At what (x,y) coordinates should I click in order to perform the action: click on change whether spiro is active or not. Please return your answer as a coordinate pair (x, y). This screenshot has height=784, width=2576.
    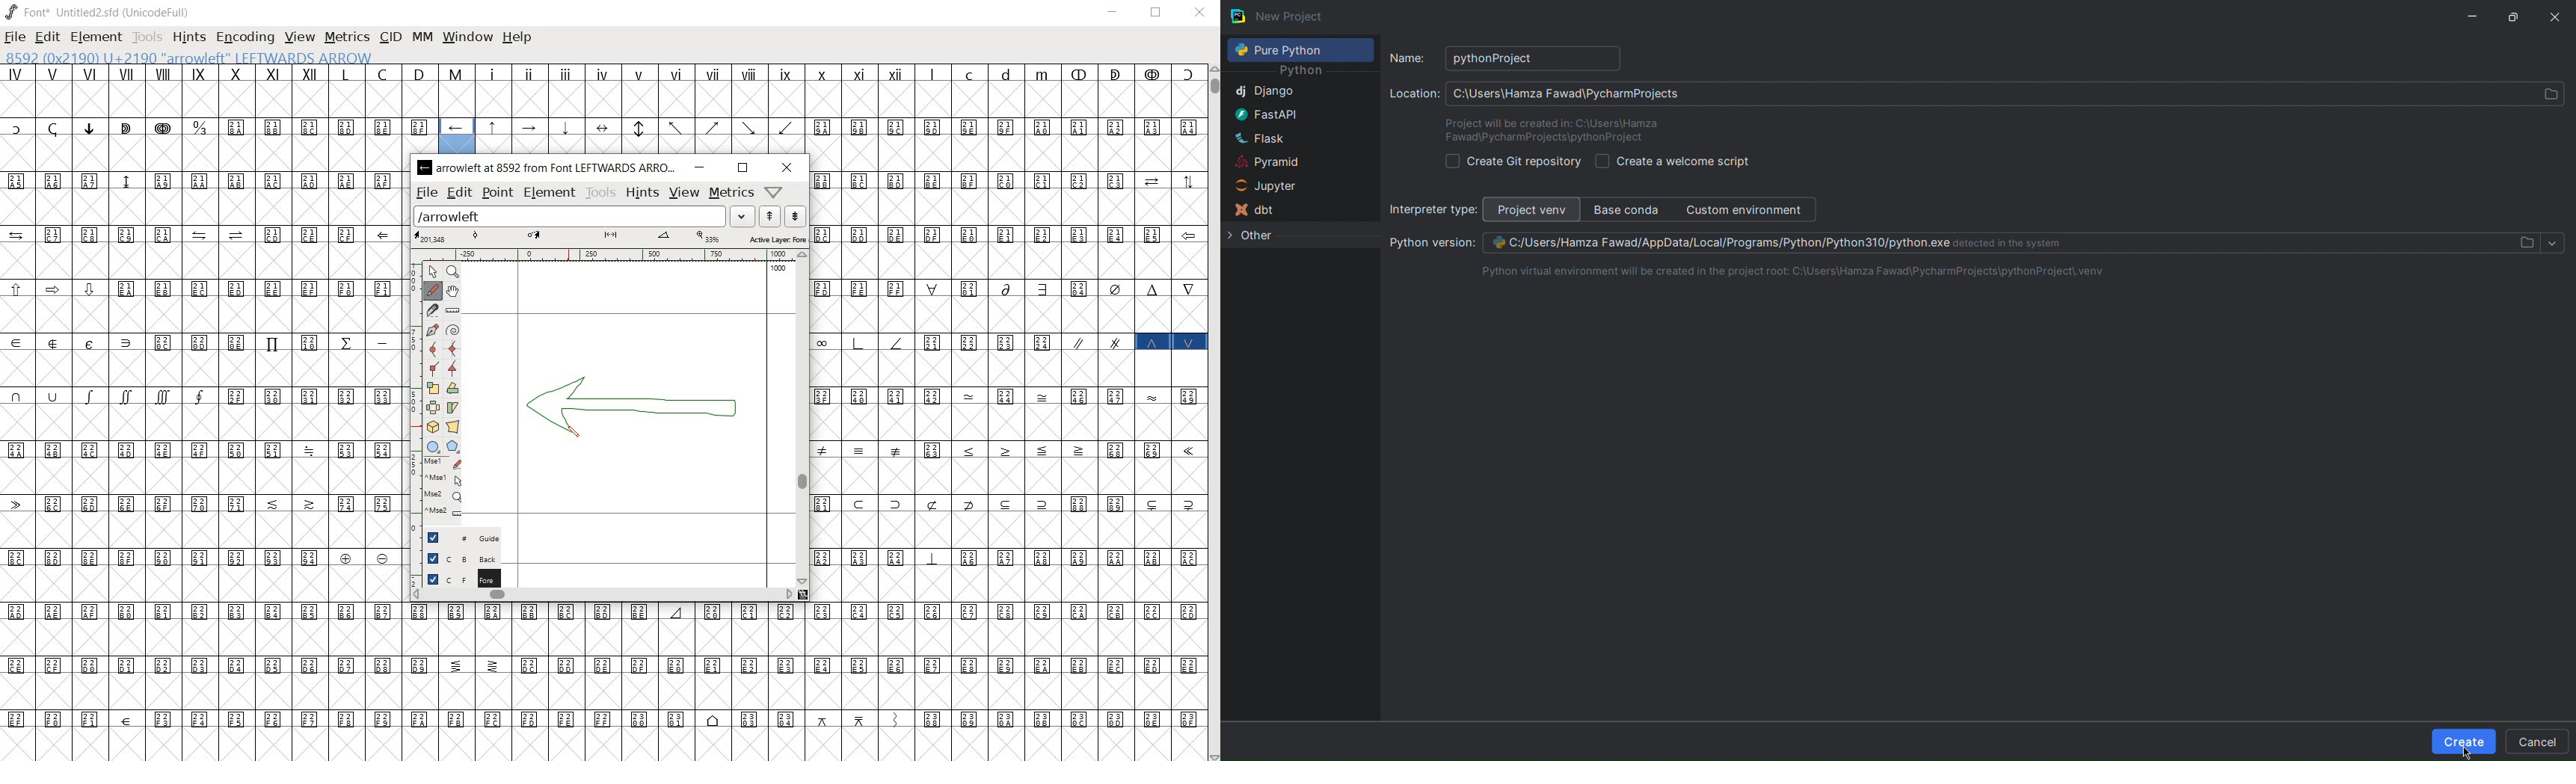
    Looking at the image, I should click on (454, 330).